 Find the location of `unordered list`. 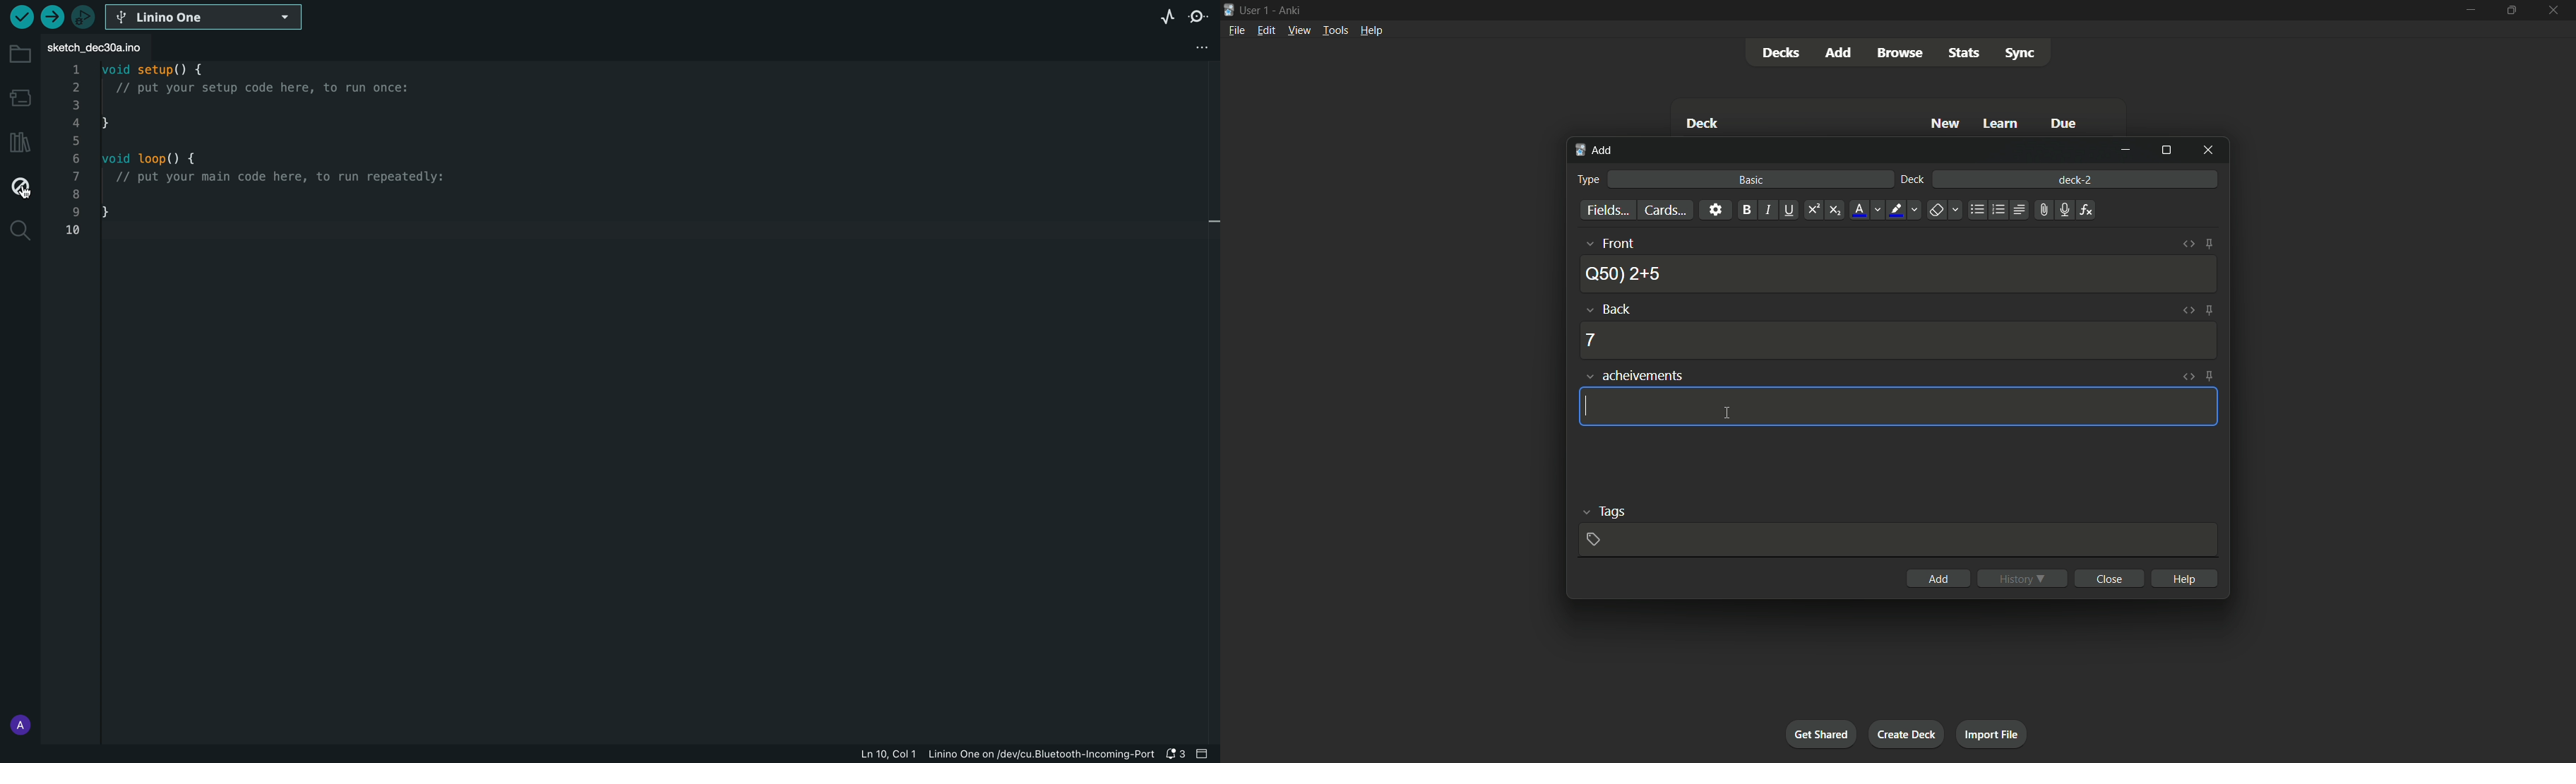

unordered list is located at coordinates (1977, 211).